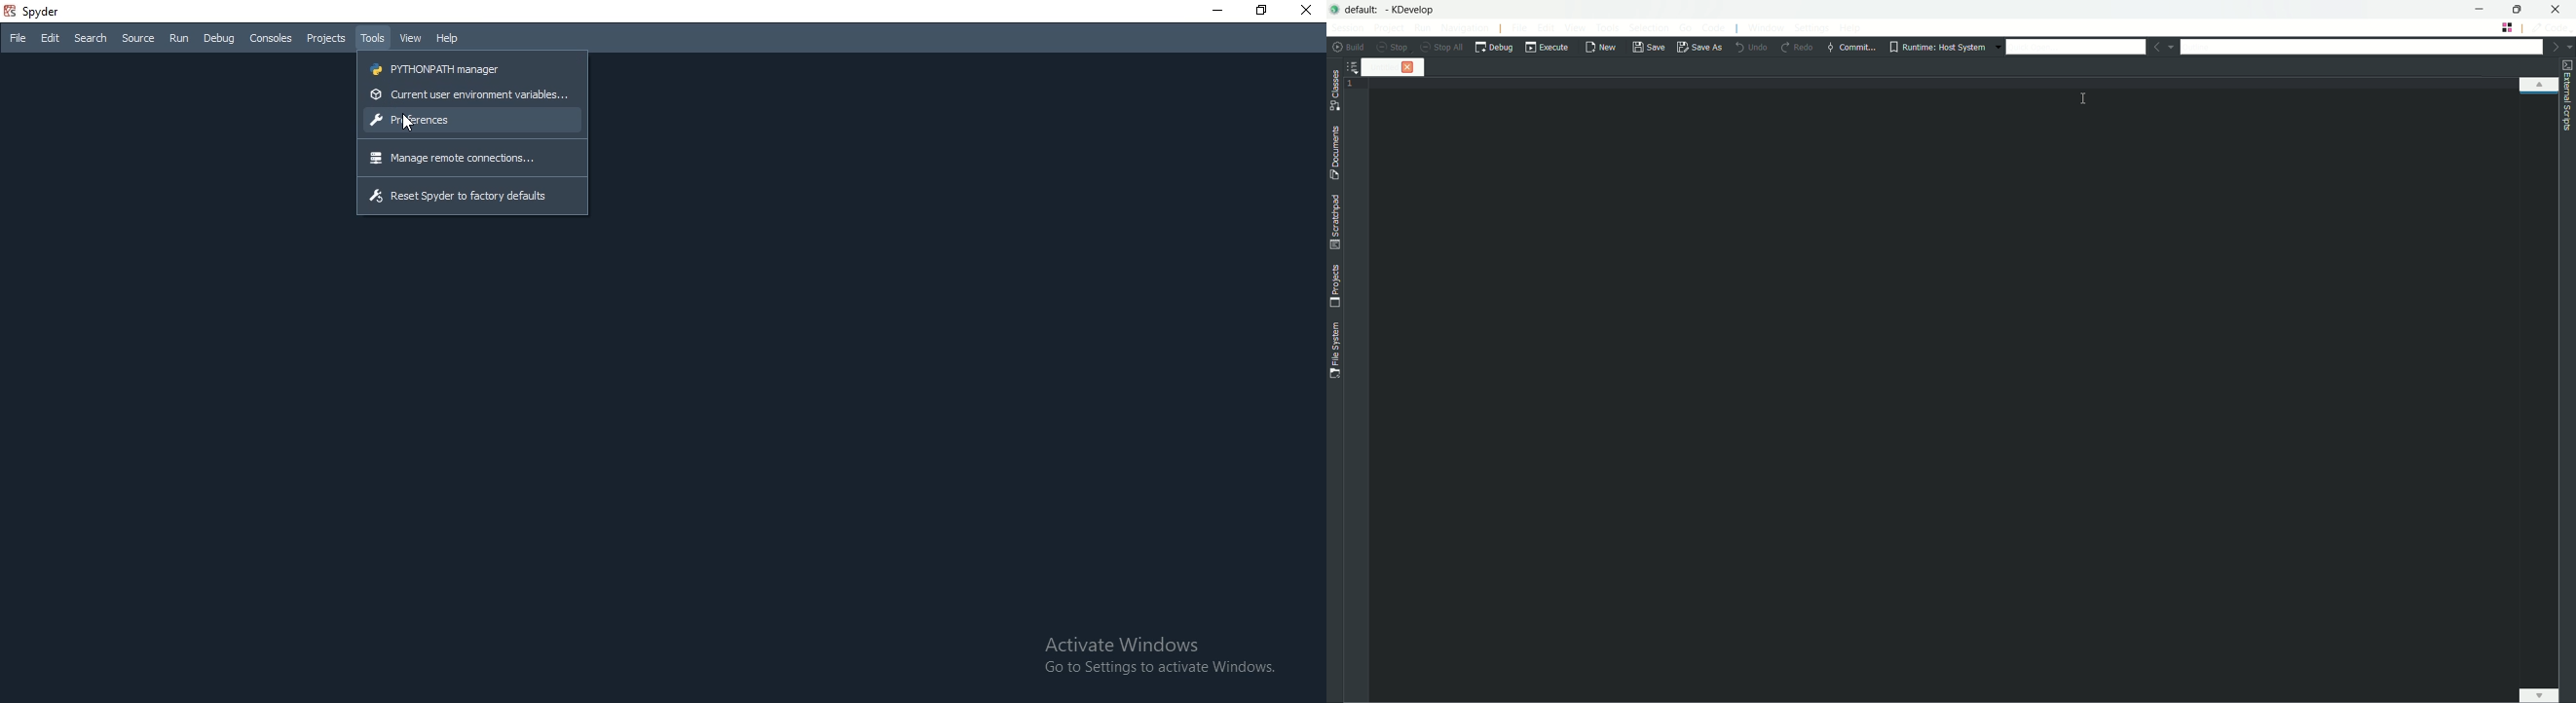  What do you see at coordinates (179, 37) in the screenshot?
I see `Run` at bounding box center [179, 37].